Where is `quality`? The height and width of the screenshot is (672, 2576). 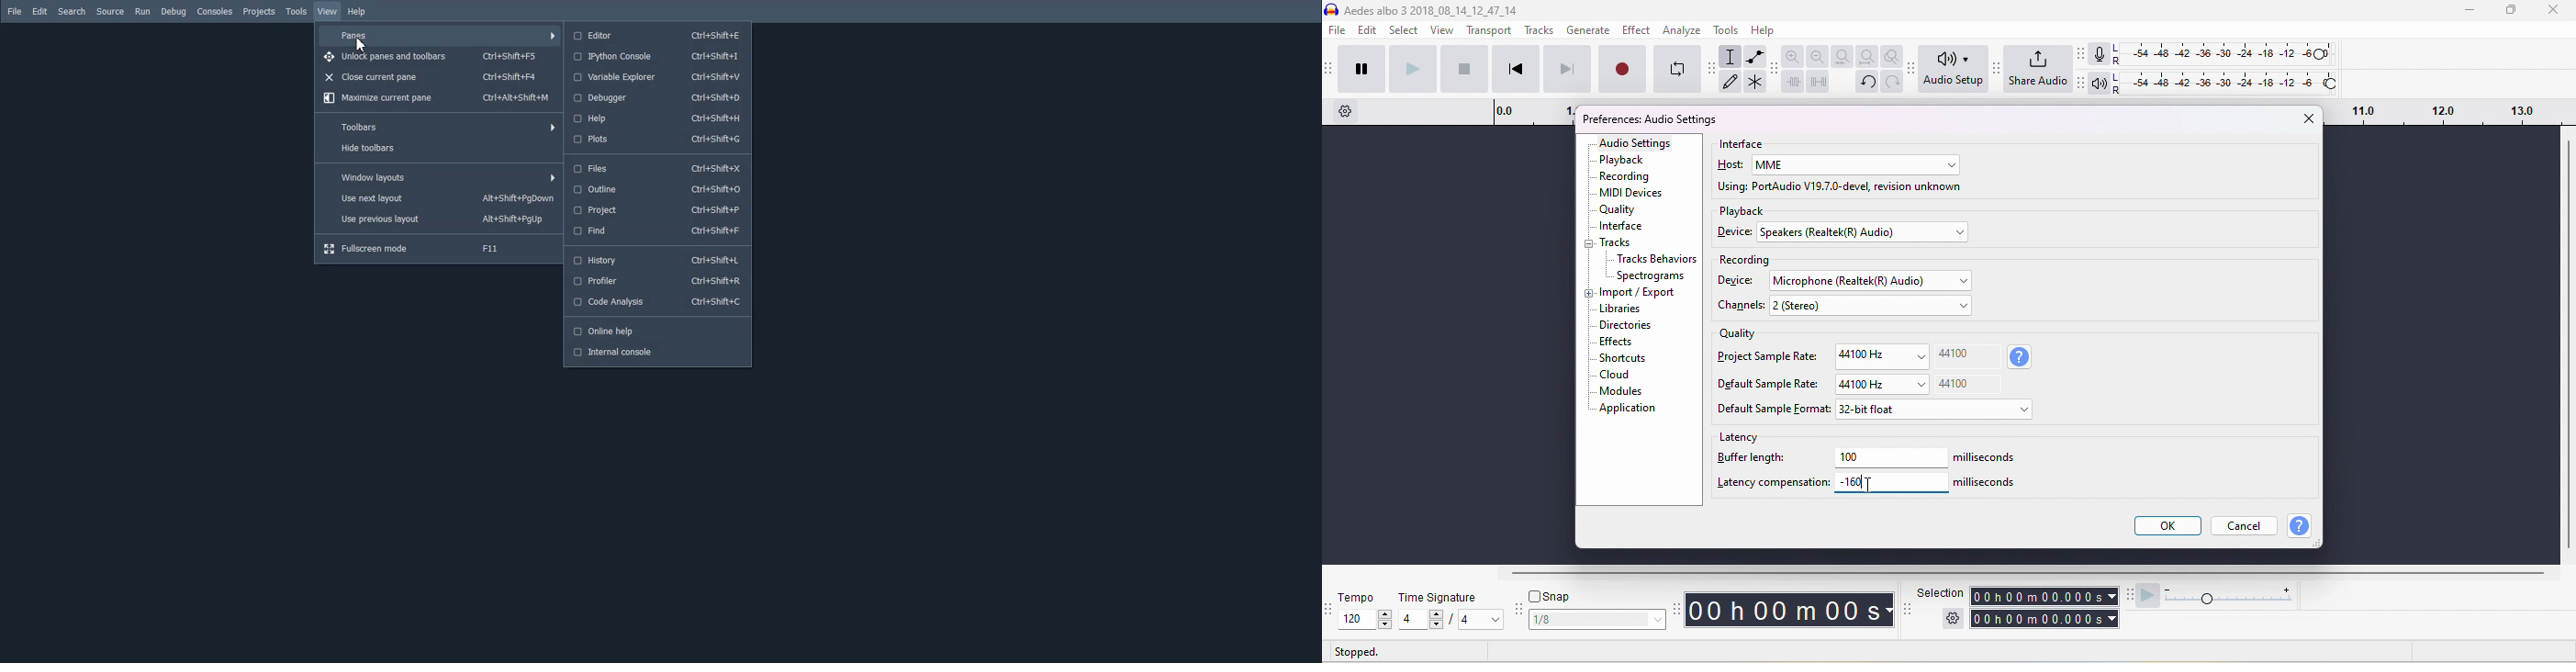 quality is located at coordinates (1618, 210).